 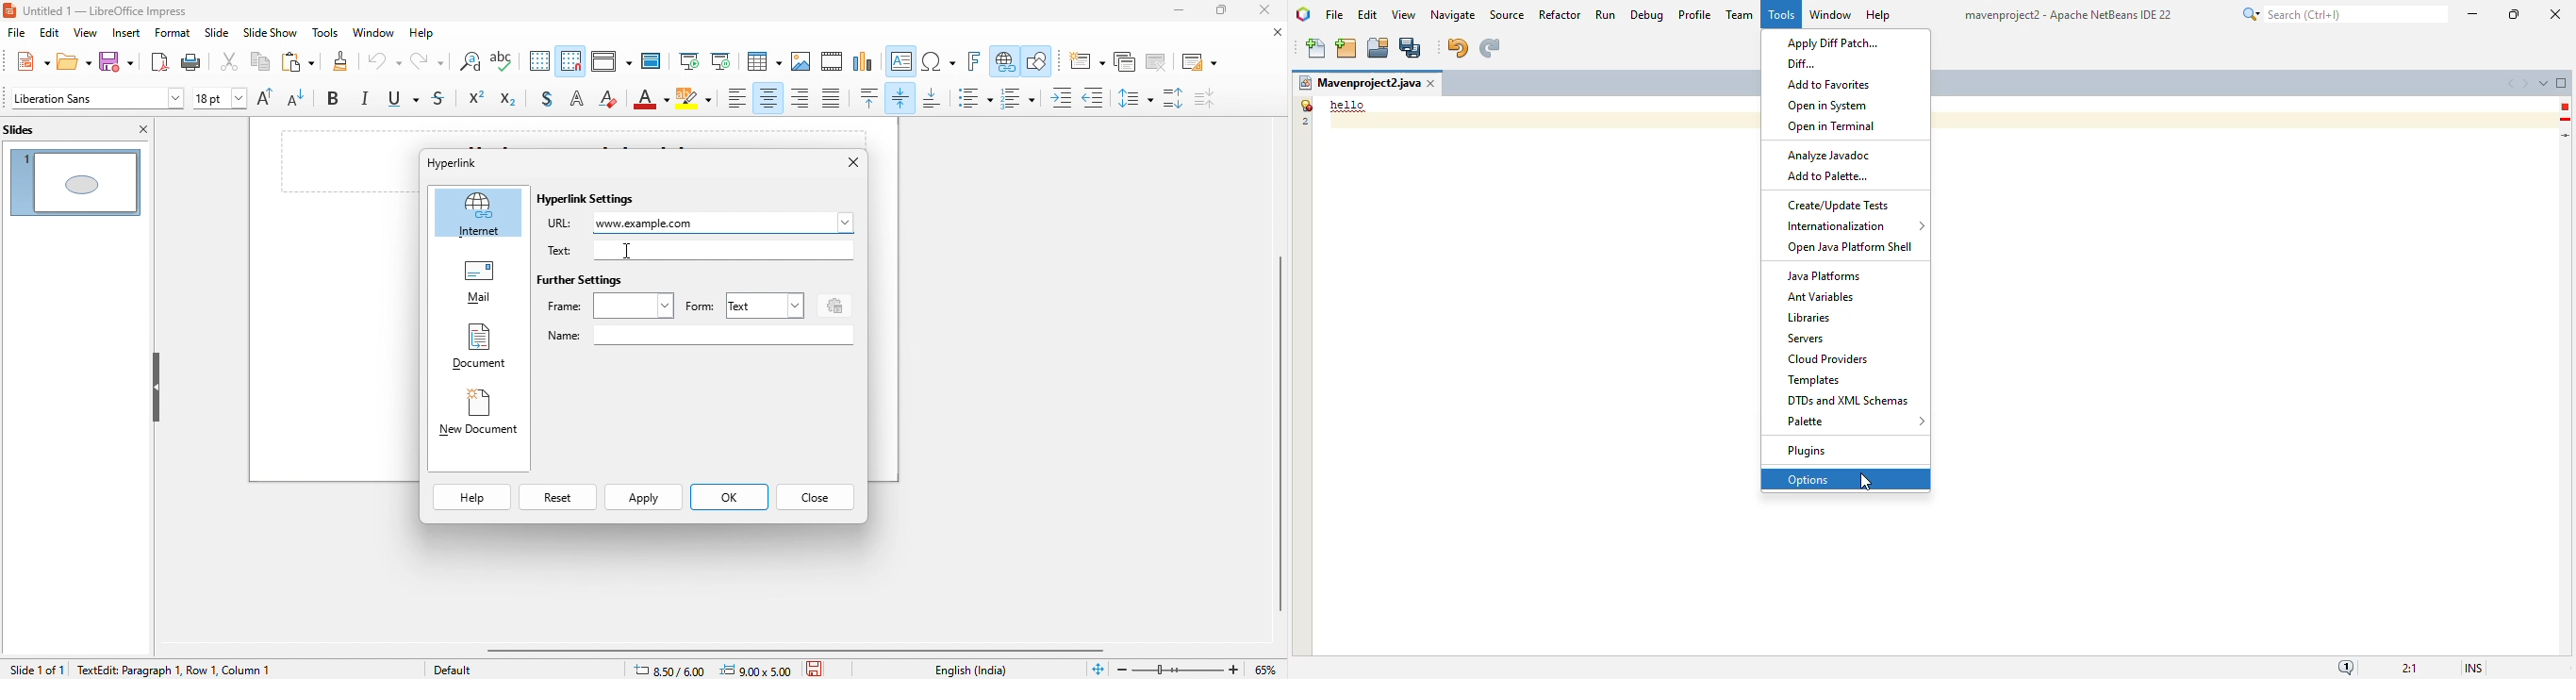 I want to click on maximize, so click(x=1219, y=12).